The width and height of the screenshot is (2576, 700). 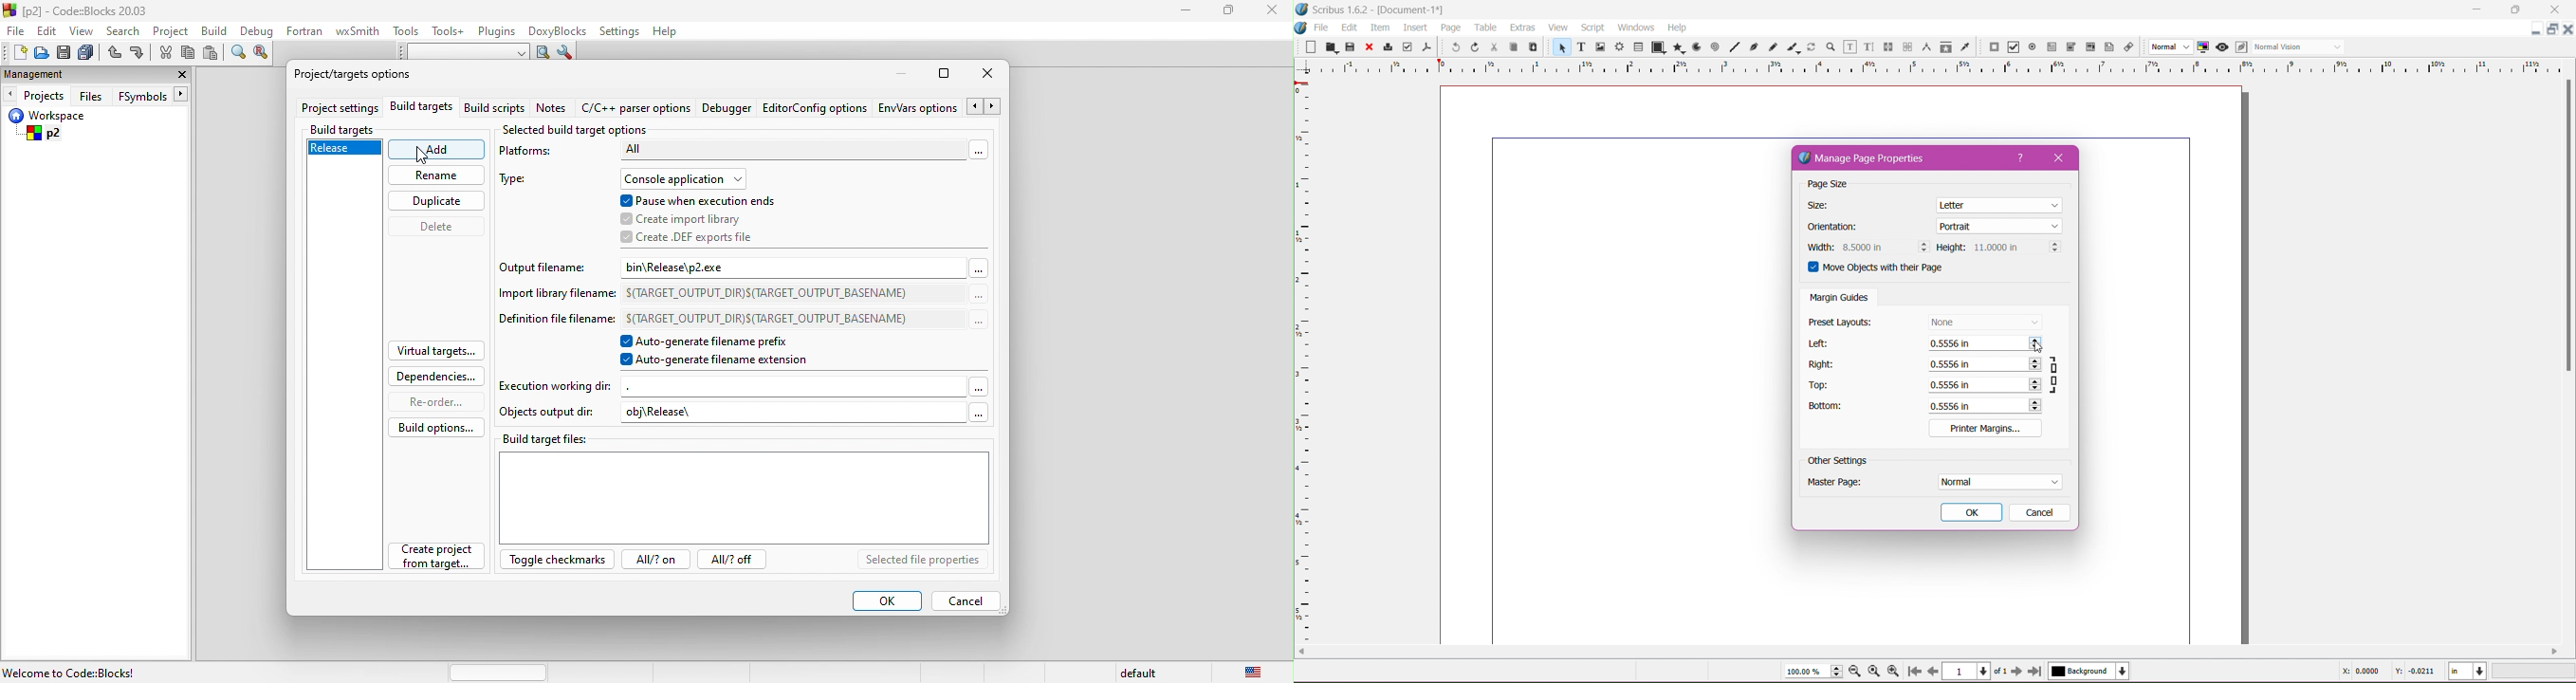 I want to click on PDF Text Field, so click(x=2052, y=47).